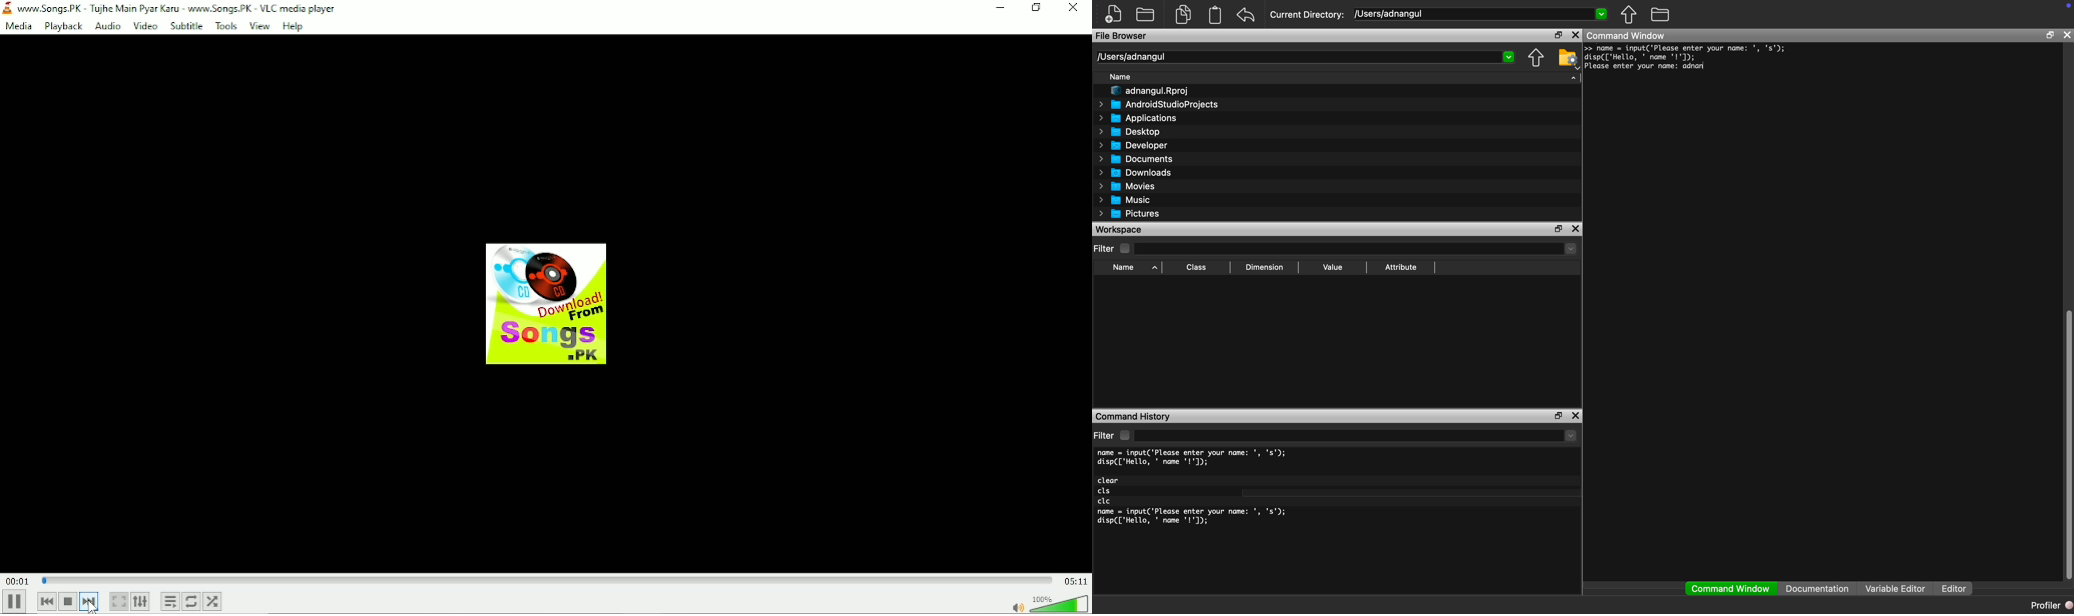 The image size is (2100, 616). What do you see at coordinates (1601, 13) in the screenshot?
I see `dropdown` at bounding box center [1601, 13].